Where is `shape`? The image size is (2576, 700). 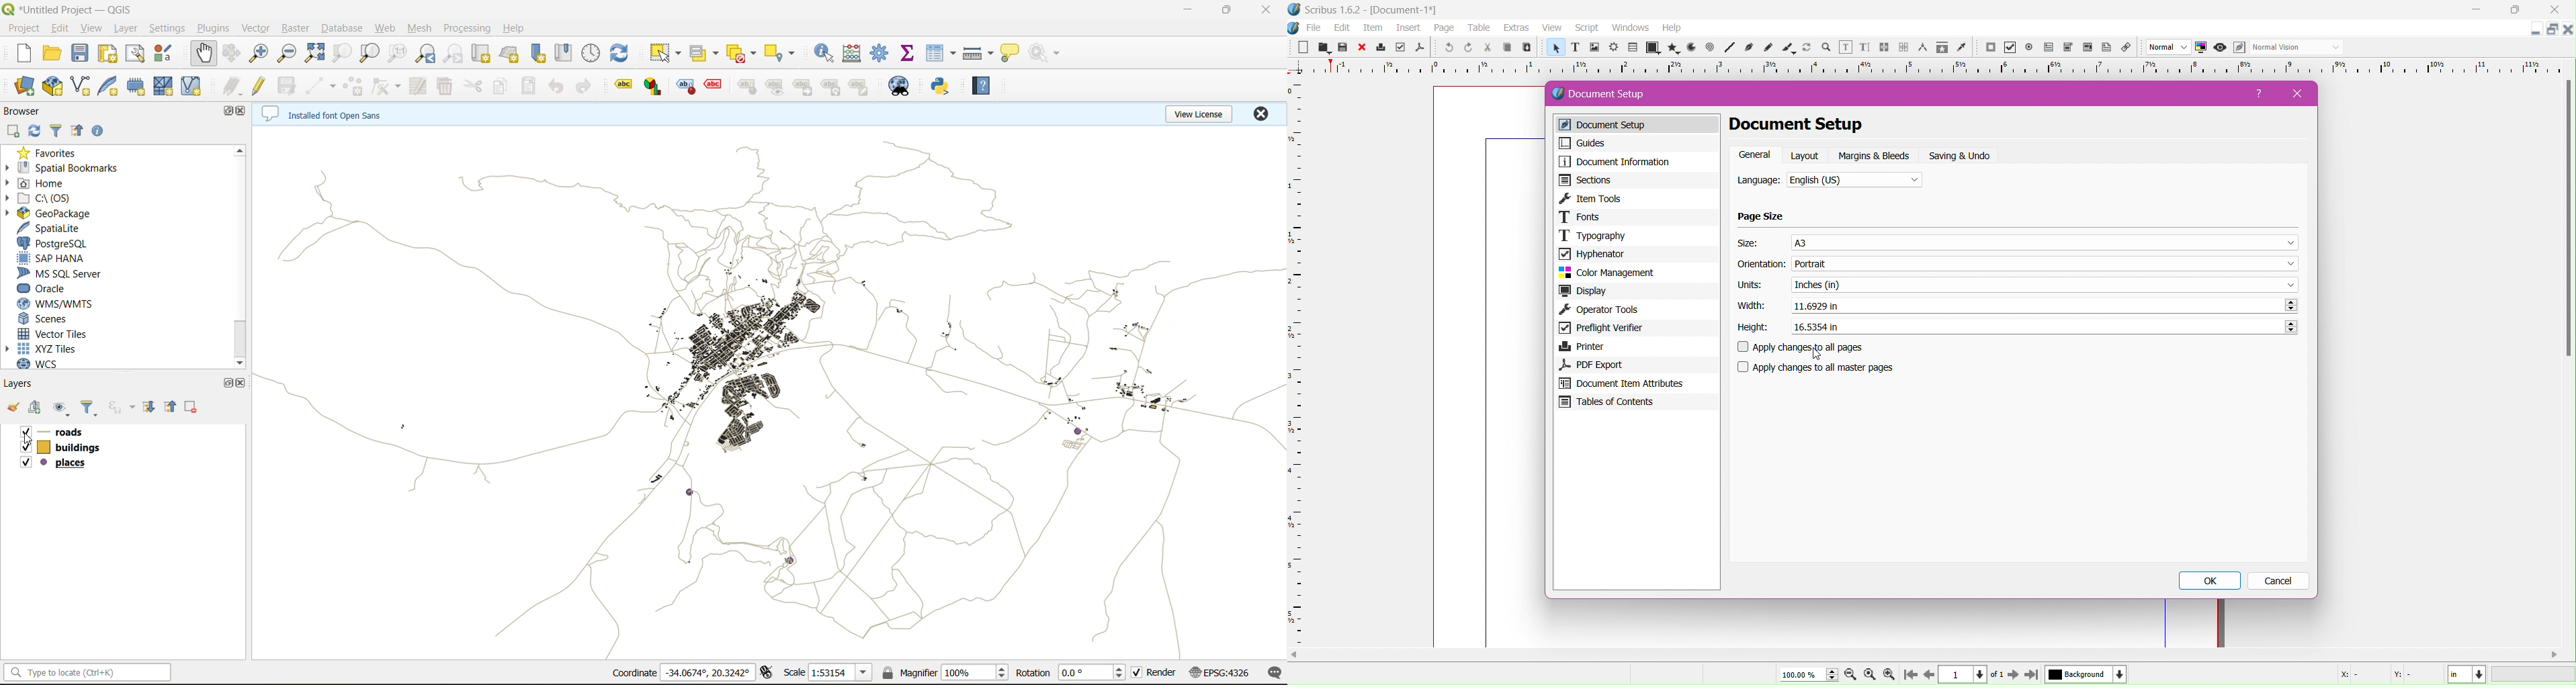 shape is located at coordinates (1651, 48).